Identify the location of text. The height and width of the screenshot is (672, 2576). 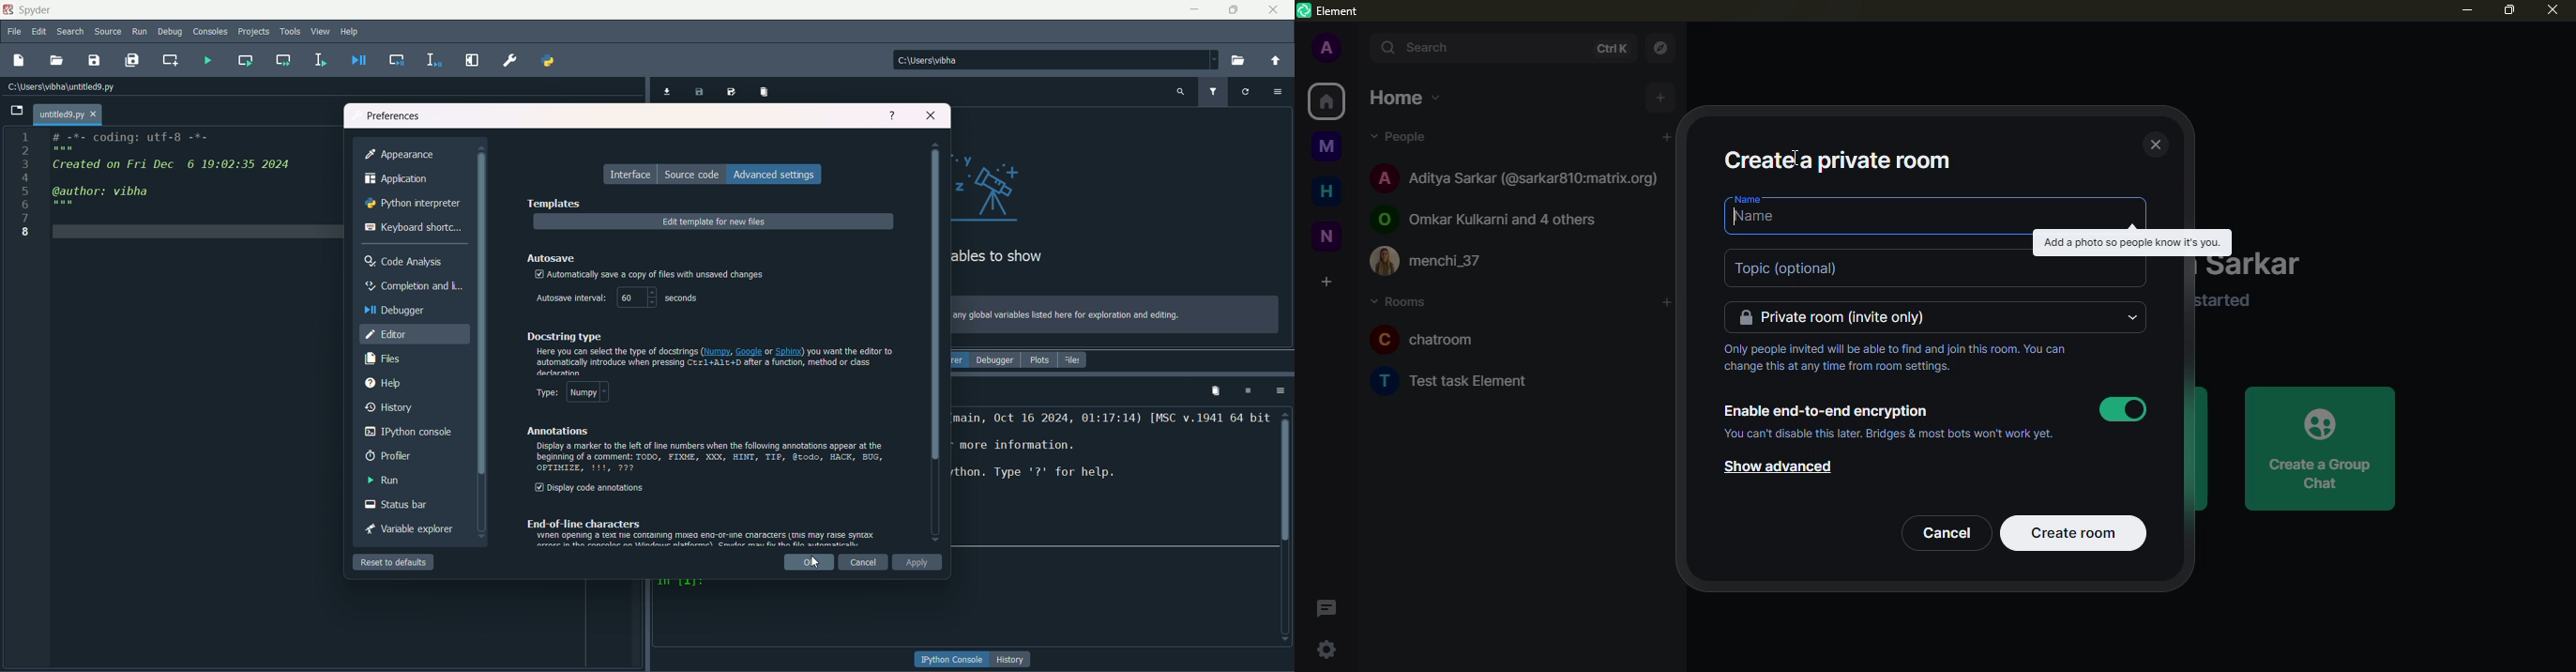
(677, 272).